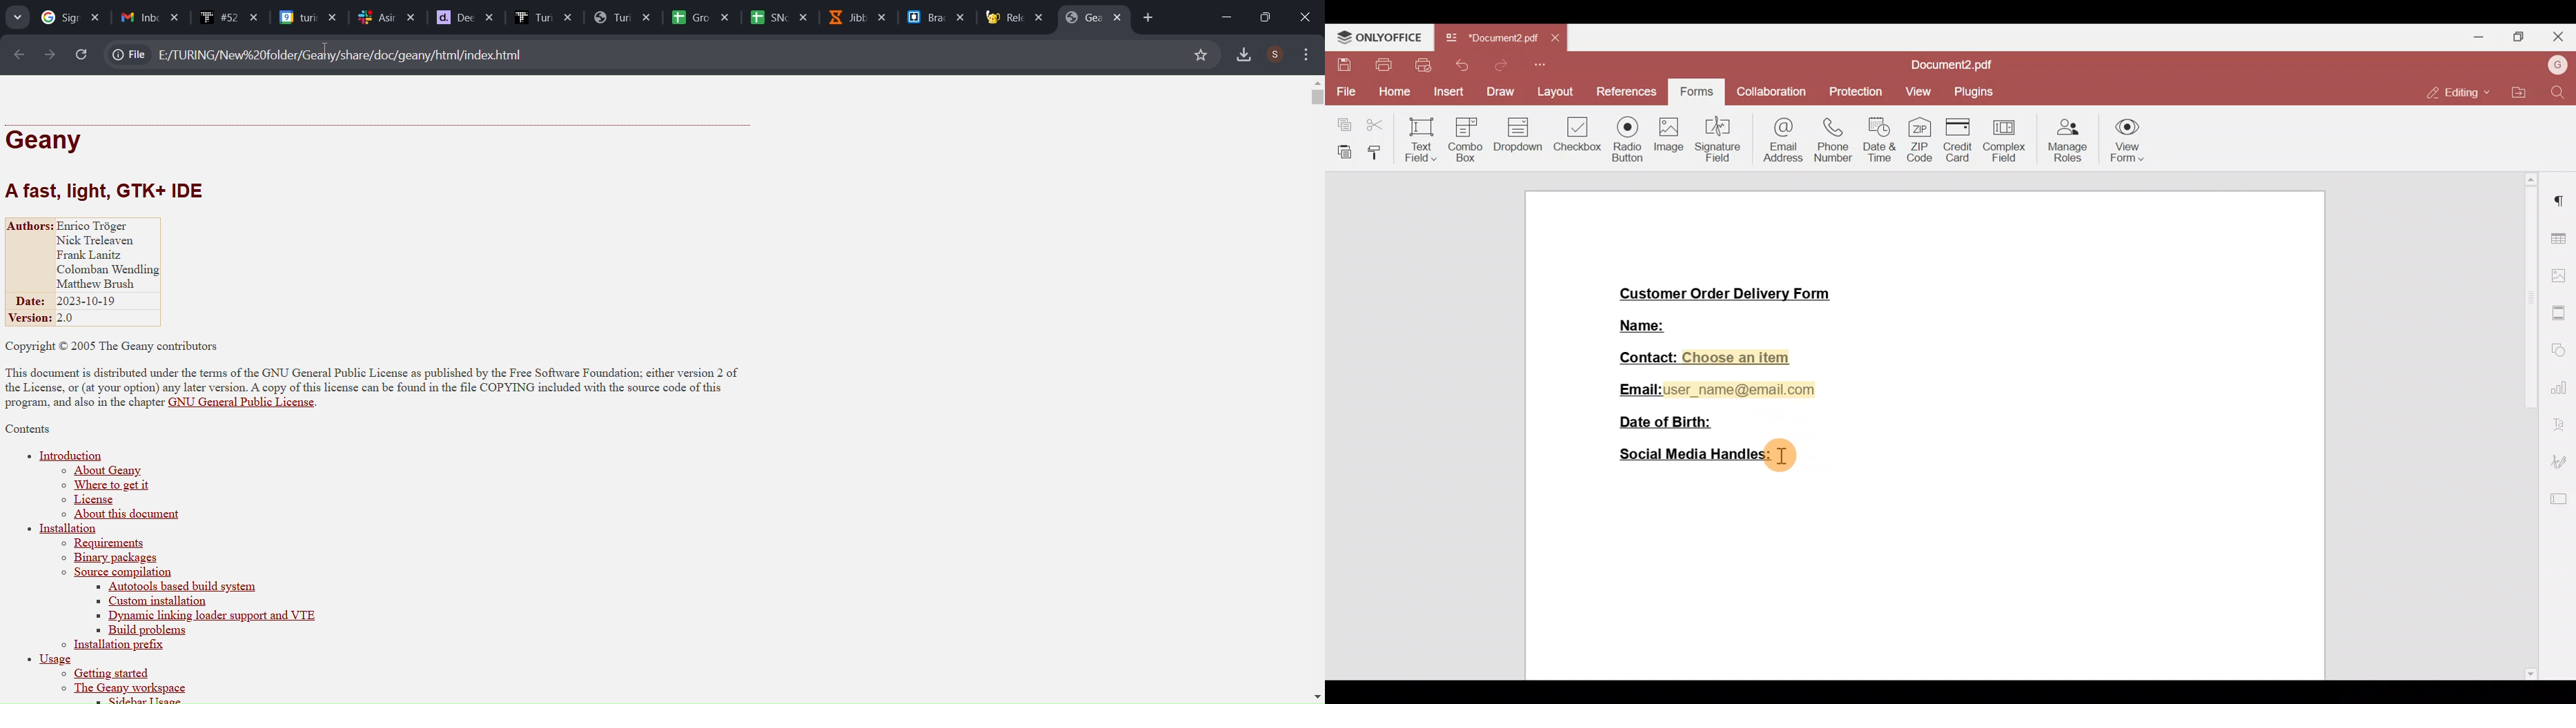 The image size is (2576, 728). What do you see at coordinates (2528, 426) in the screenshot?
I see `Scroll bar` at bounding box center [2528, 426].